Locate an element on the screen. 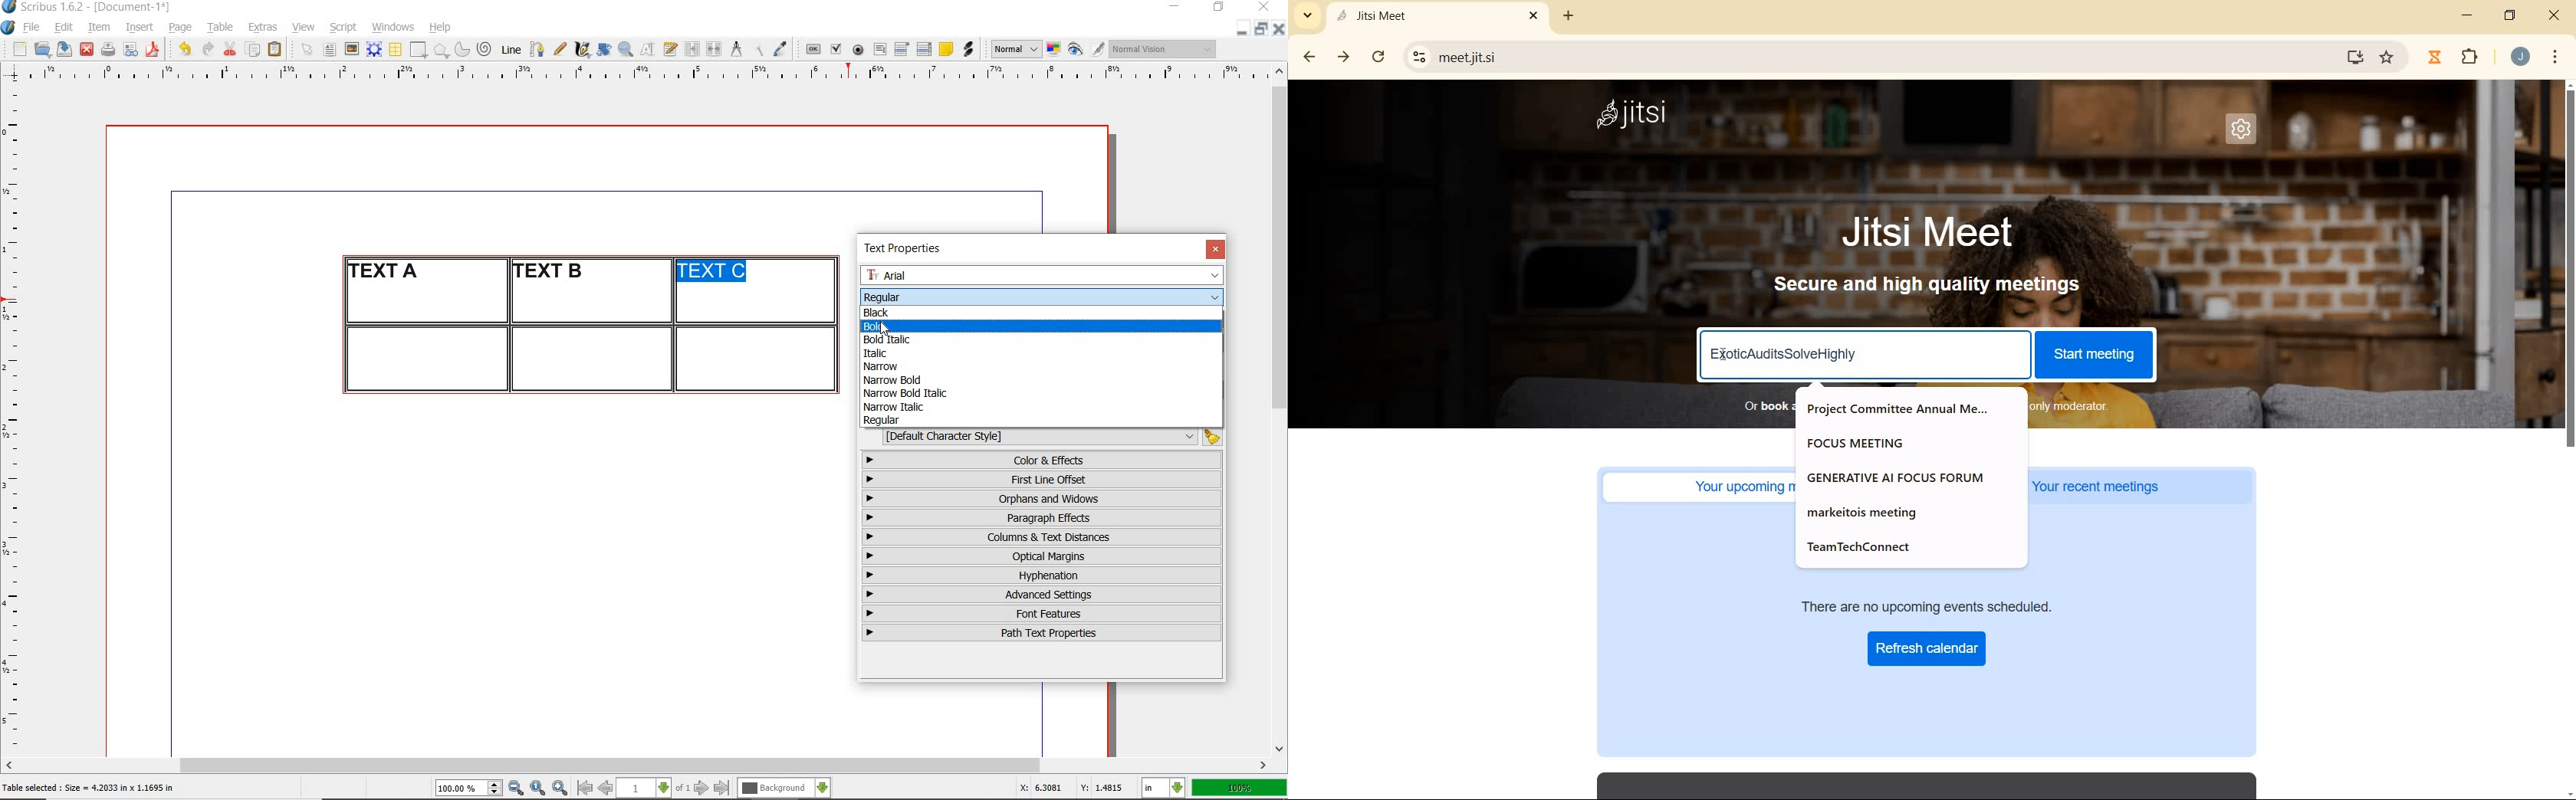  windows is located at coordinates (394, 28).